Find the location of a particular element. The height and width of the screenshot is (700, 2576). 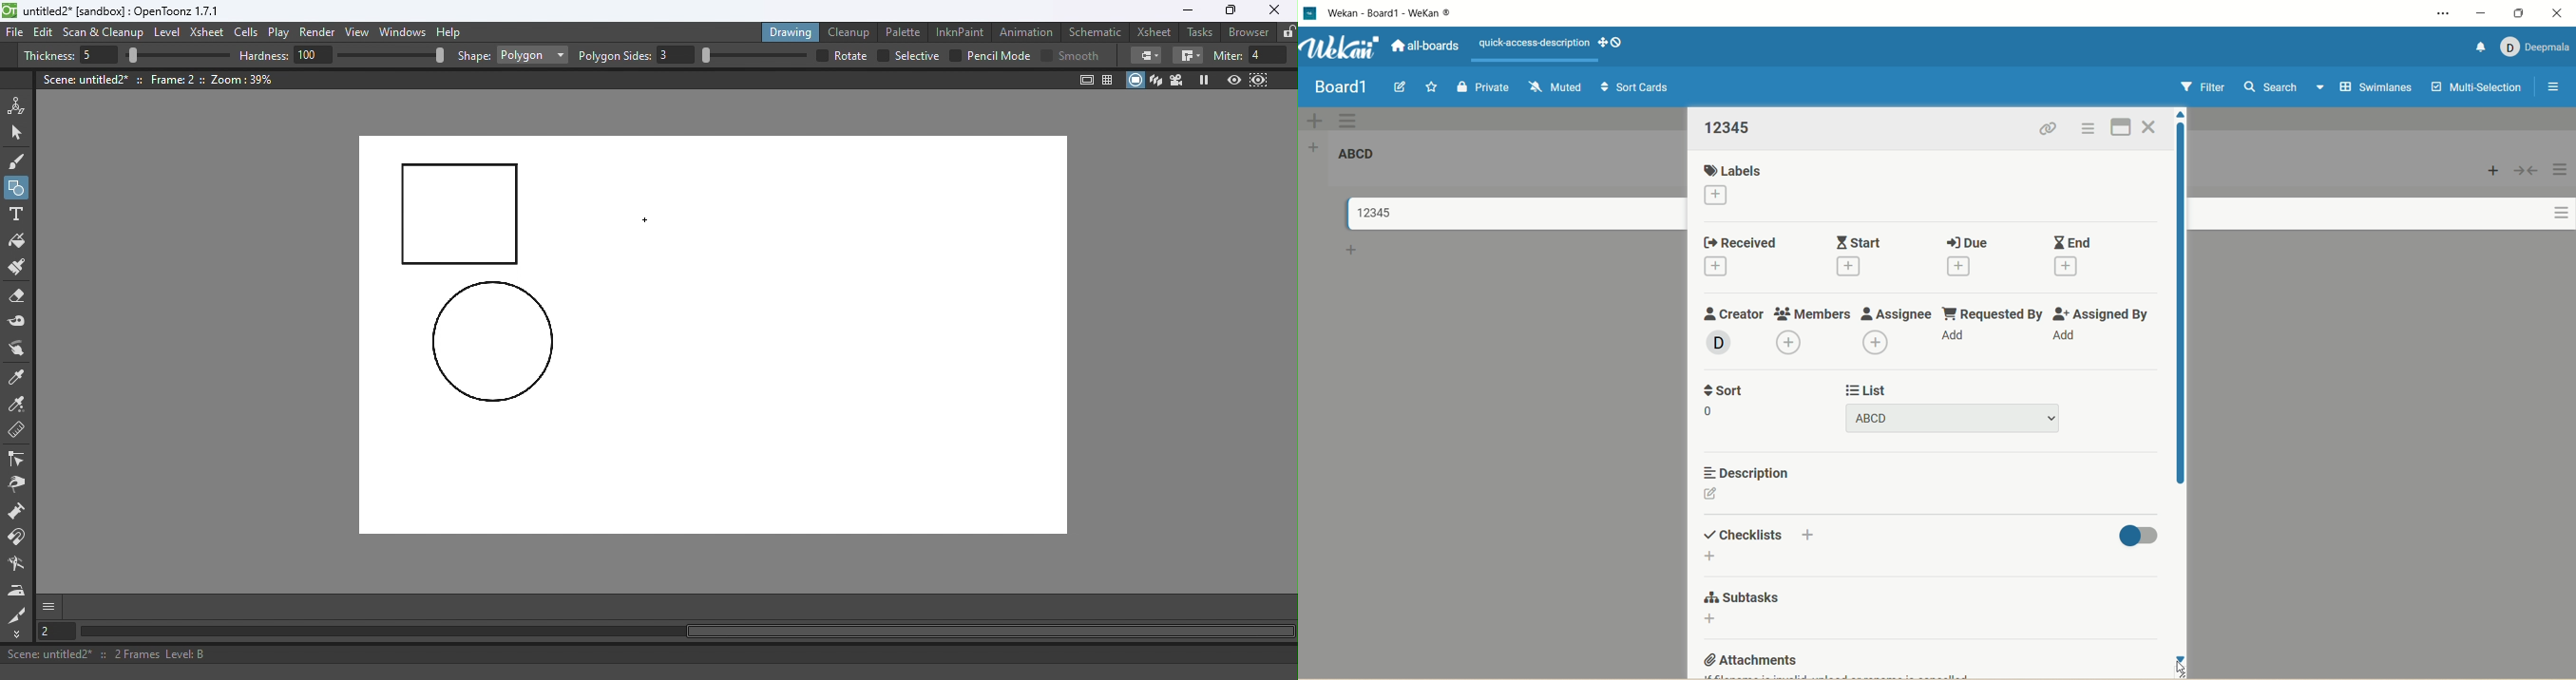

all boards is located at coordinates (1424, 48).